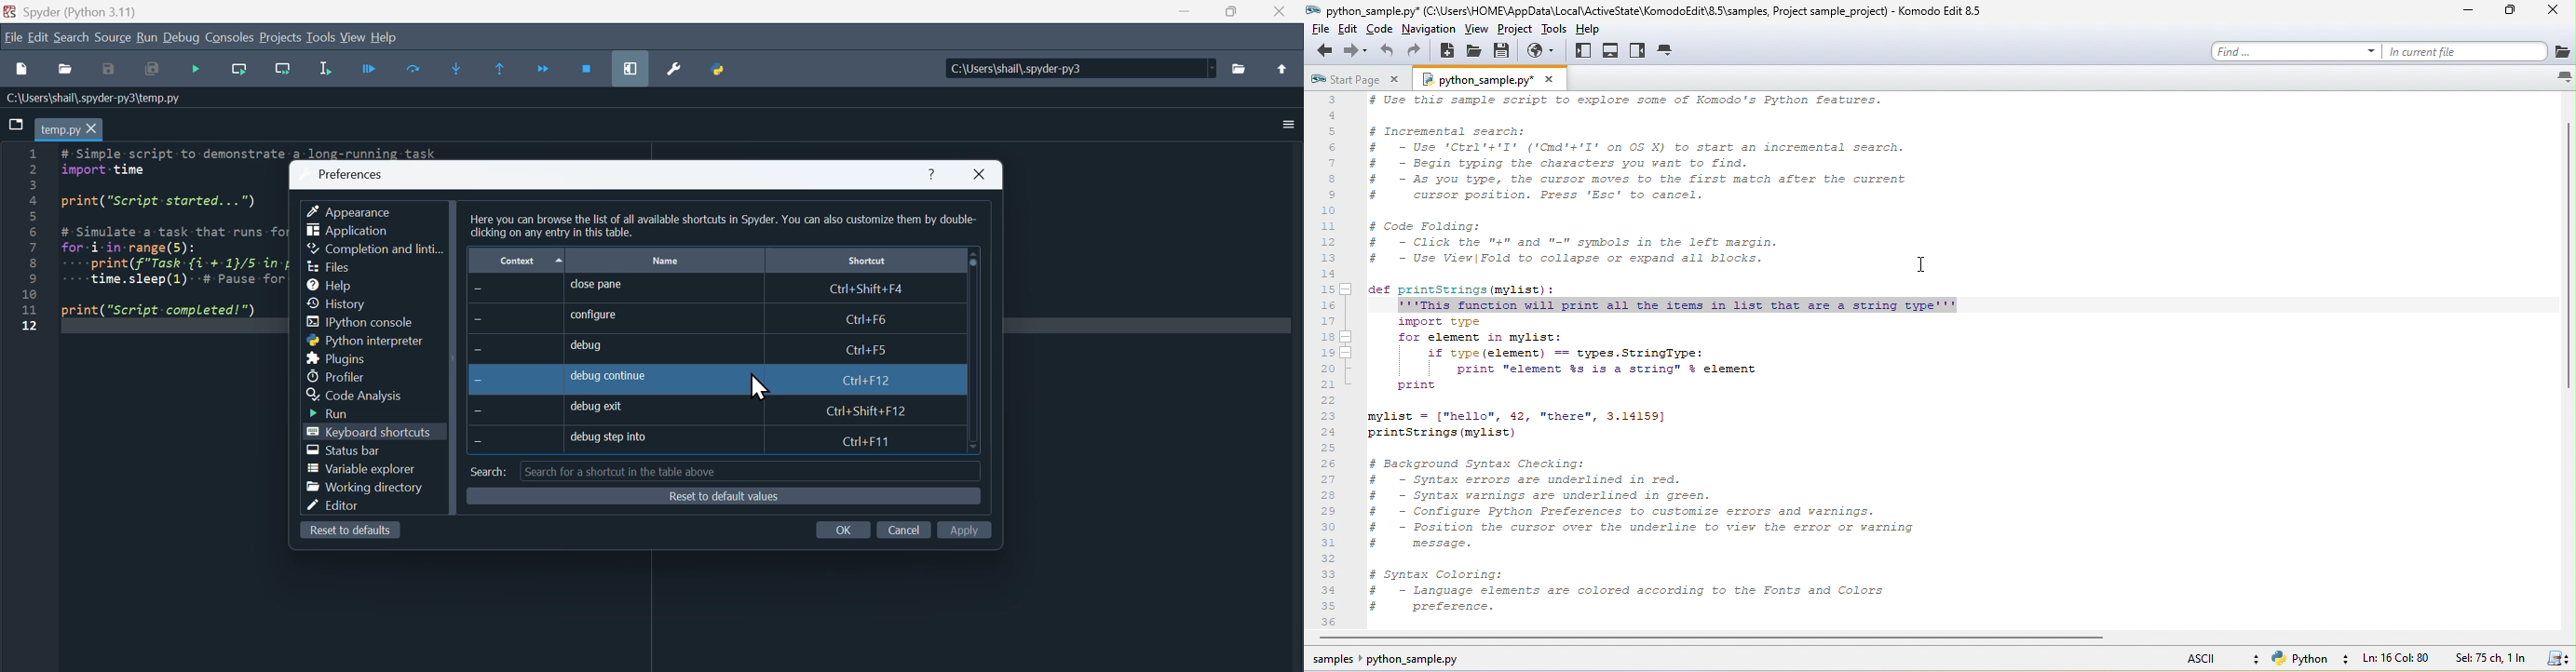 This screenshot has height=672, width=2576. What do you see at coordinates (321, 40) in the screenshot?
I see `tools` at bounding box center [321, 40].